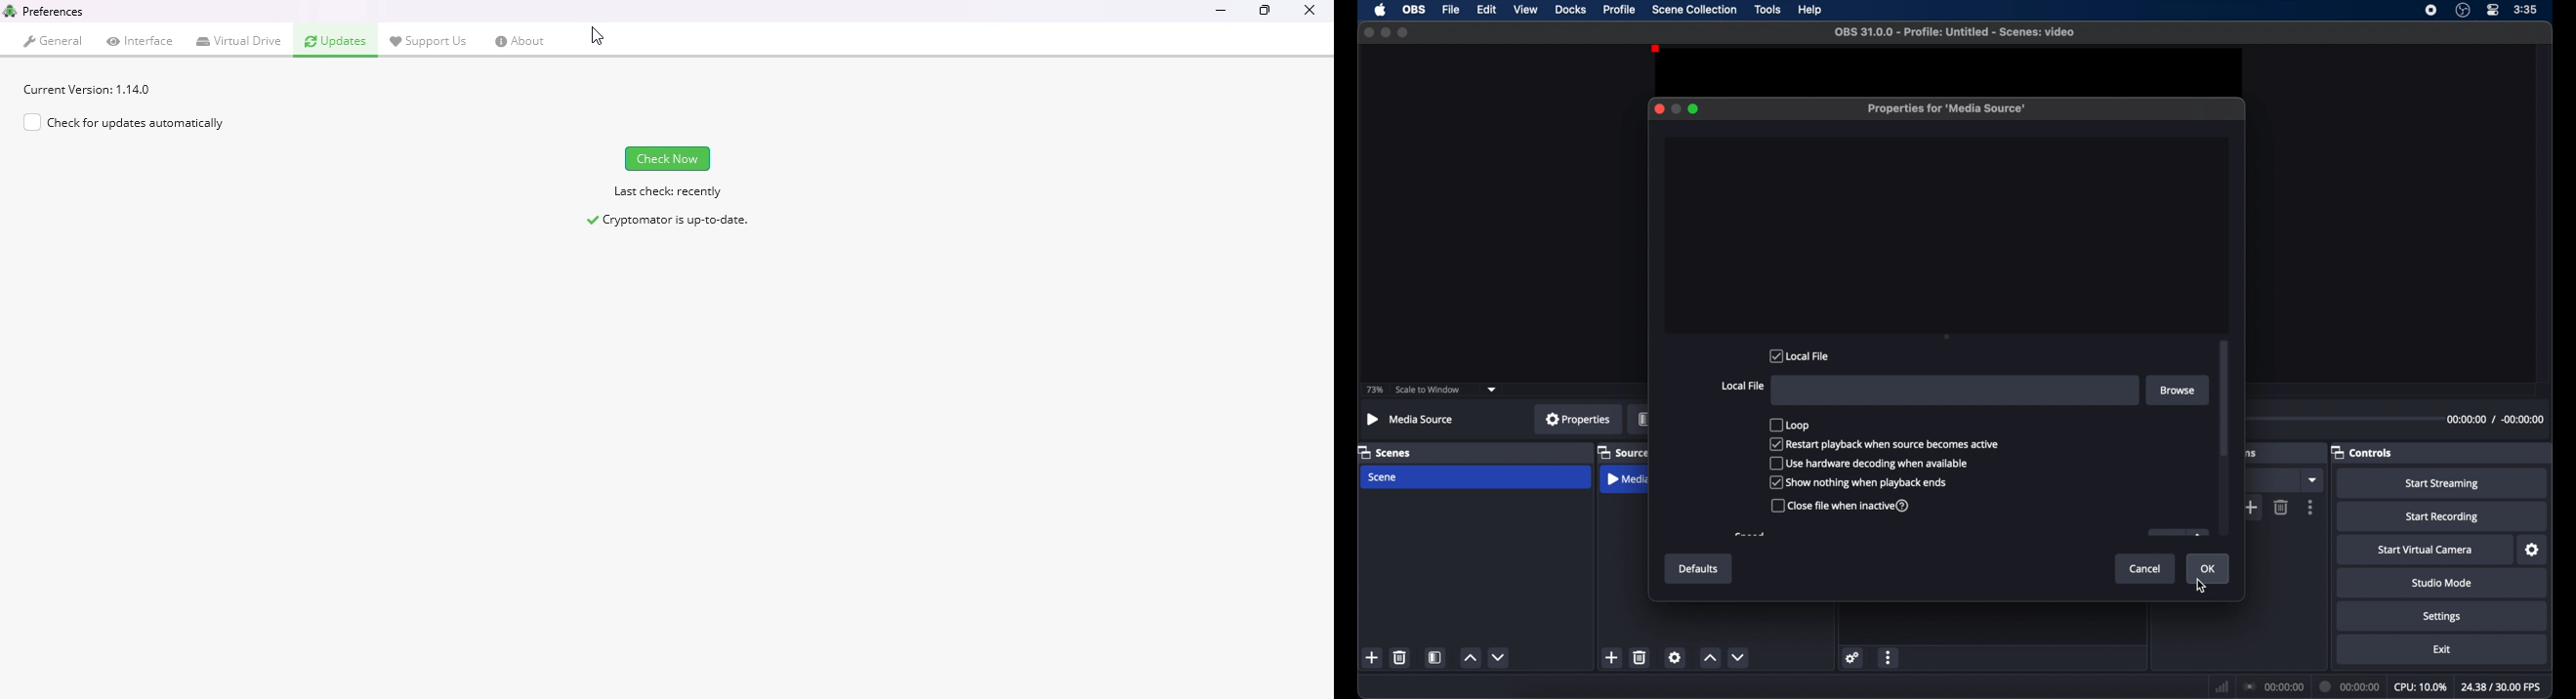  What do you see at coordinates (2526, 10) in the screenshot?
I see `time` at bounding box center [2526, 10].